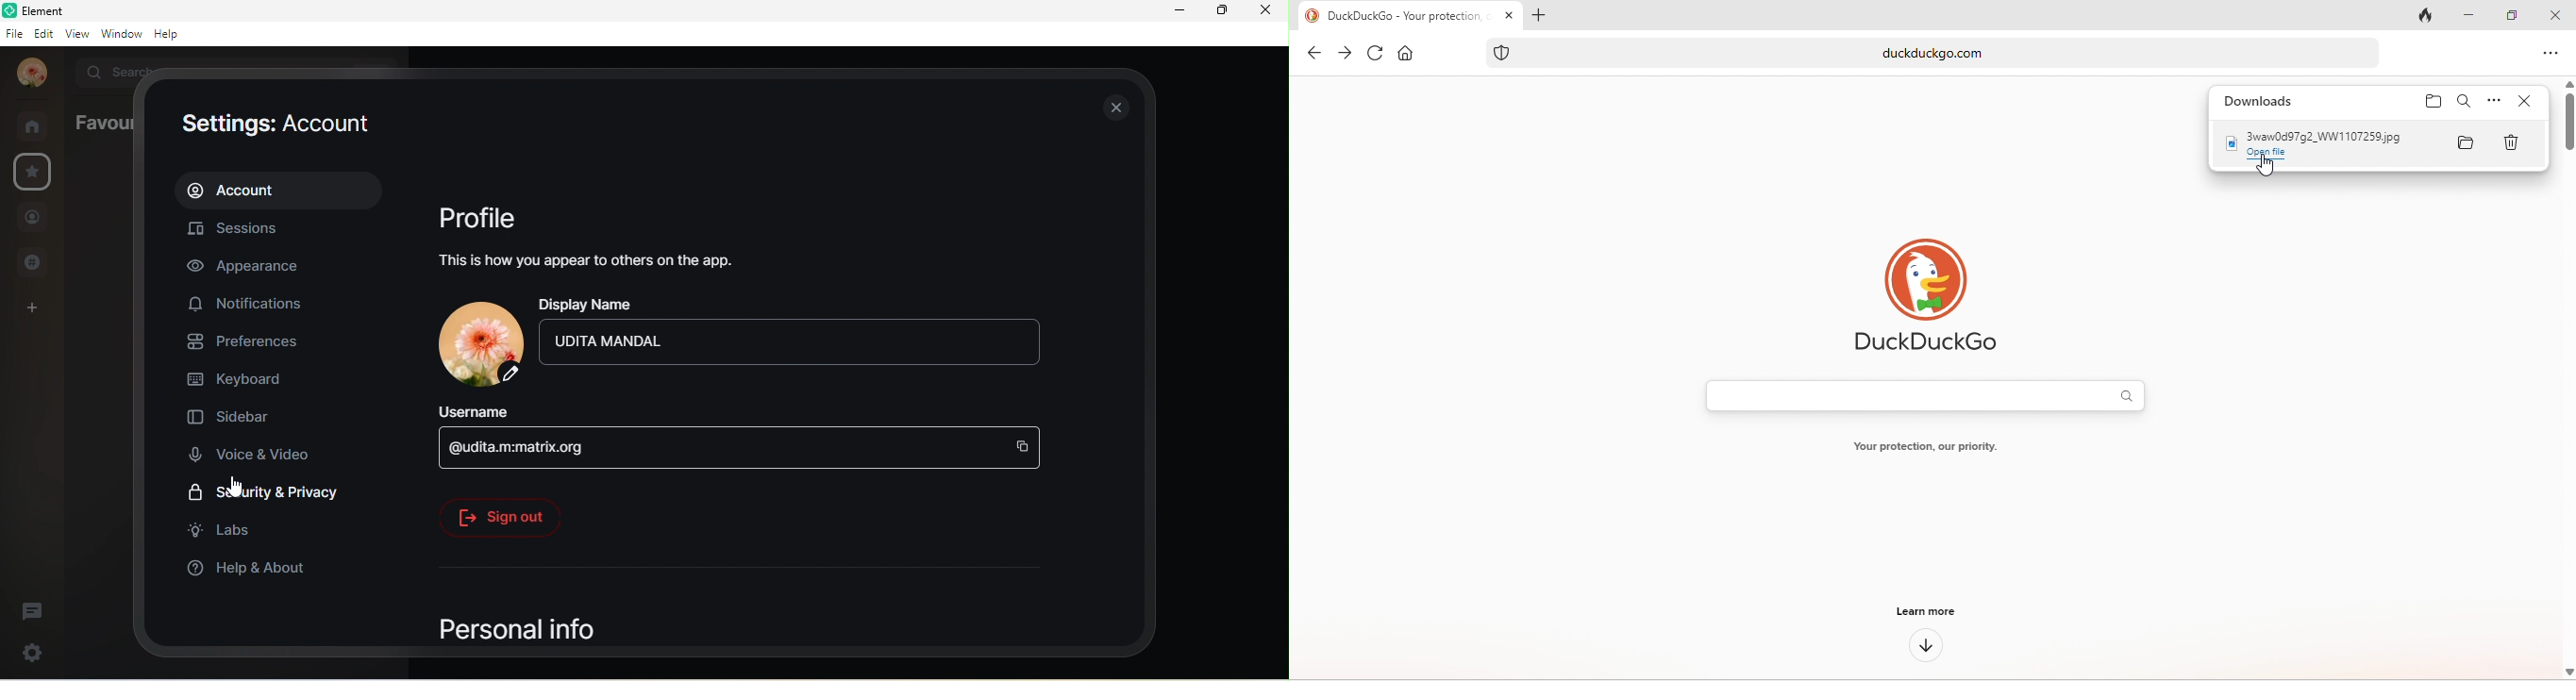 The image size is (2576, 700). What do you see at coordinates (1407, 55) in the screenshot?
I see `home` at bounding box center [1407, 55].